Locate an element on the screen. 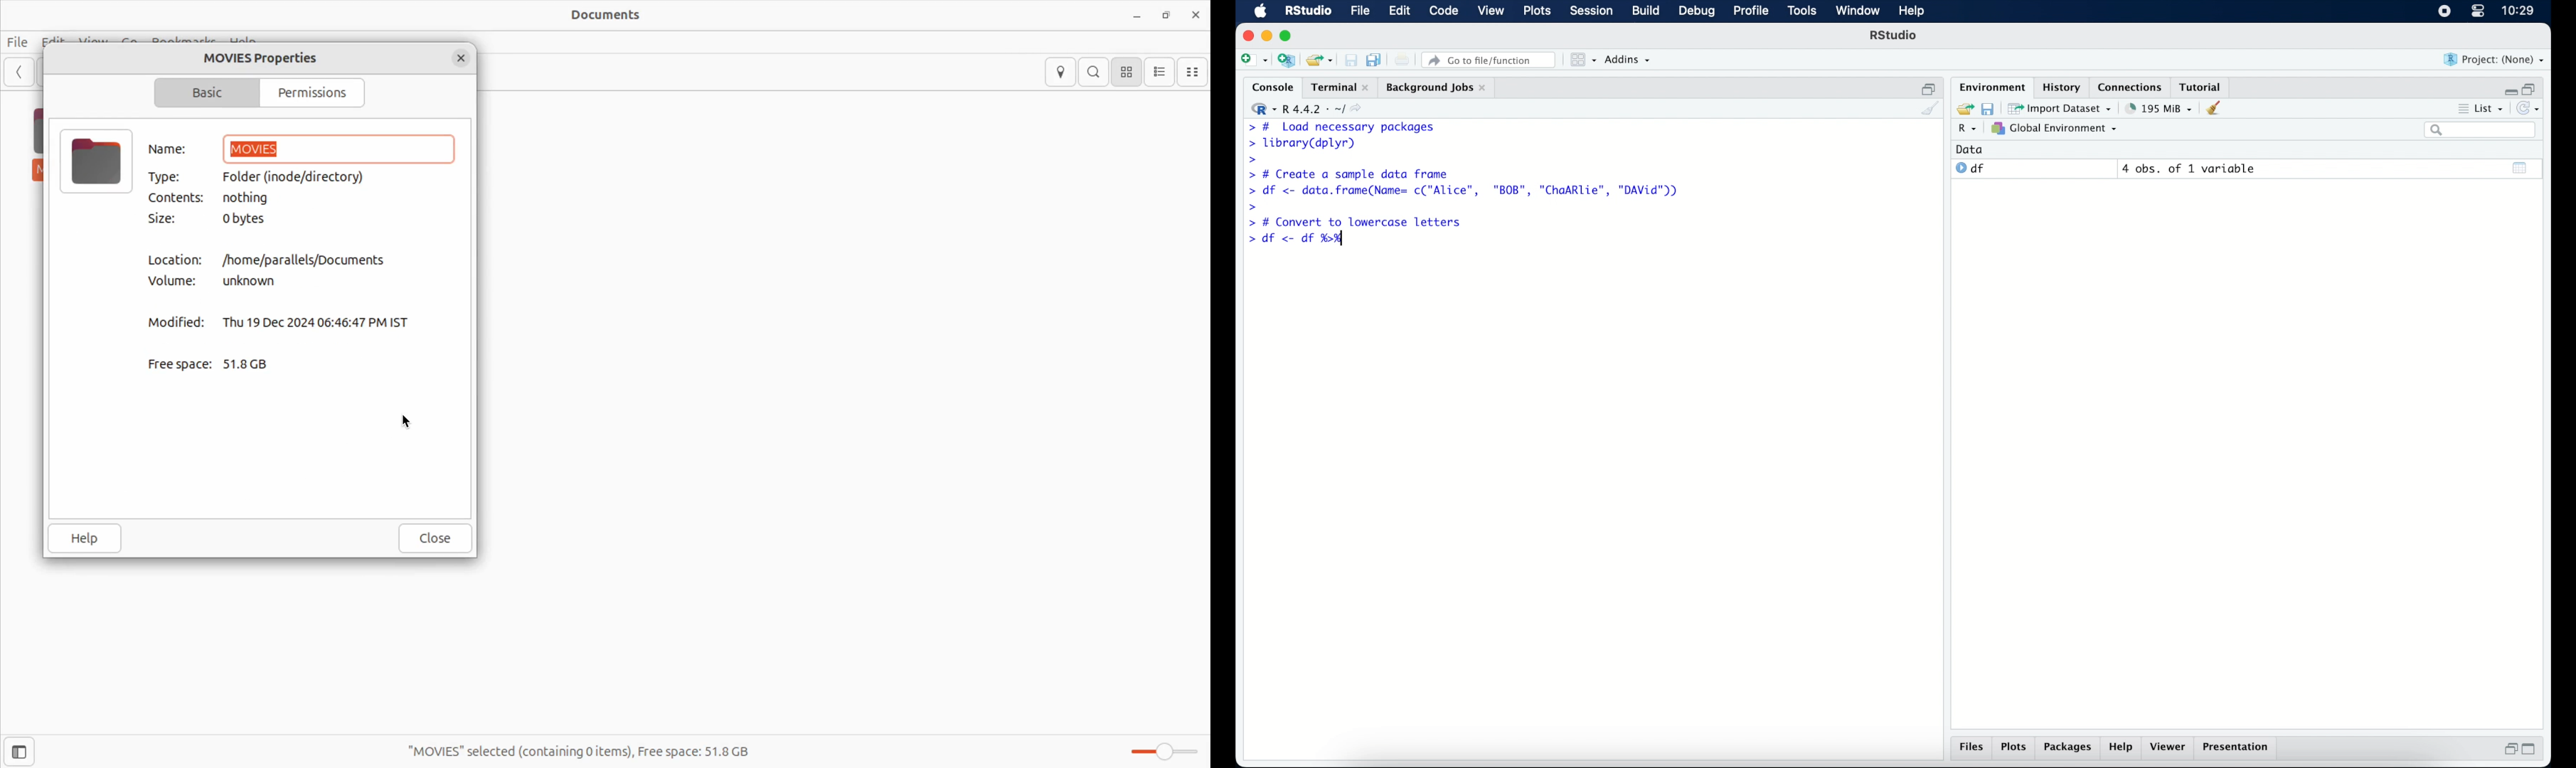 This screenshot has width=2576, height=784. project (none) is located at coordinates (2495, 60).